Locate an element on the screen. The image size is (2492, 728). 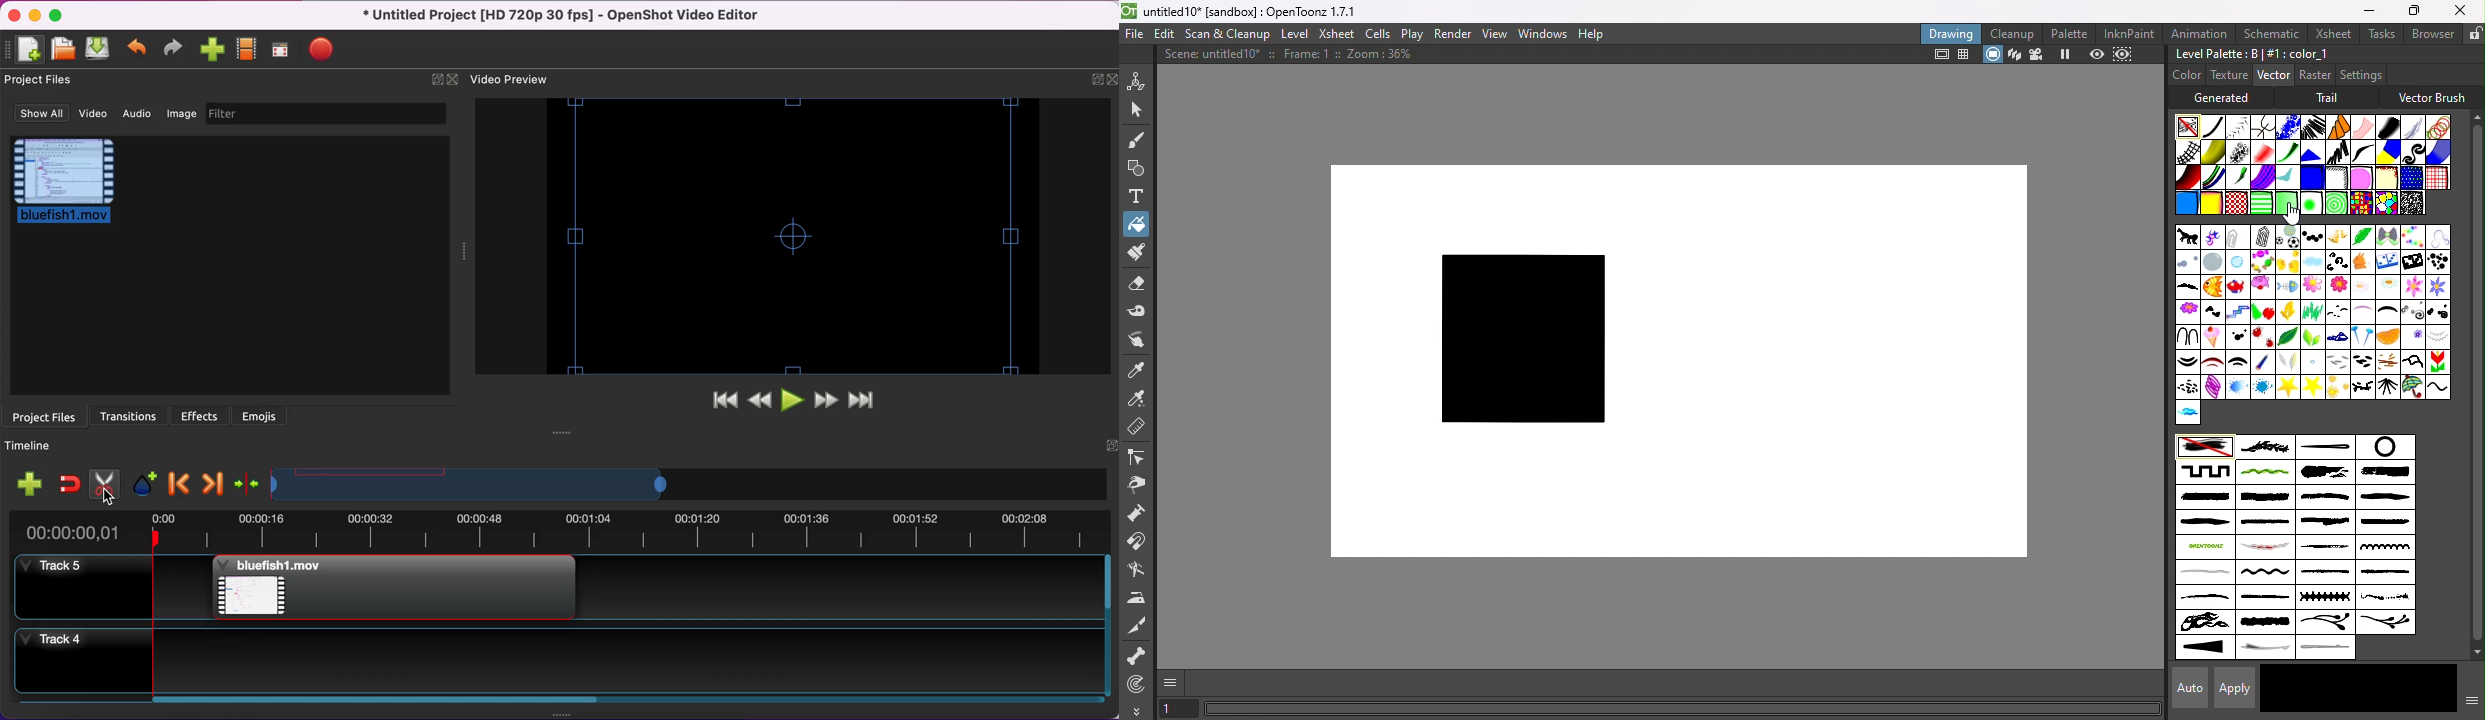
emojis is located at coordinates (267, 415).